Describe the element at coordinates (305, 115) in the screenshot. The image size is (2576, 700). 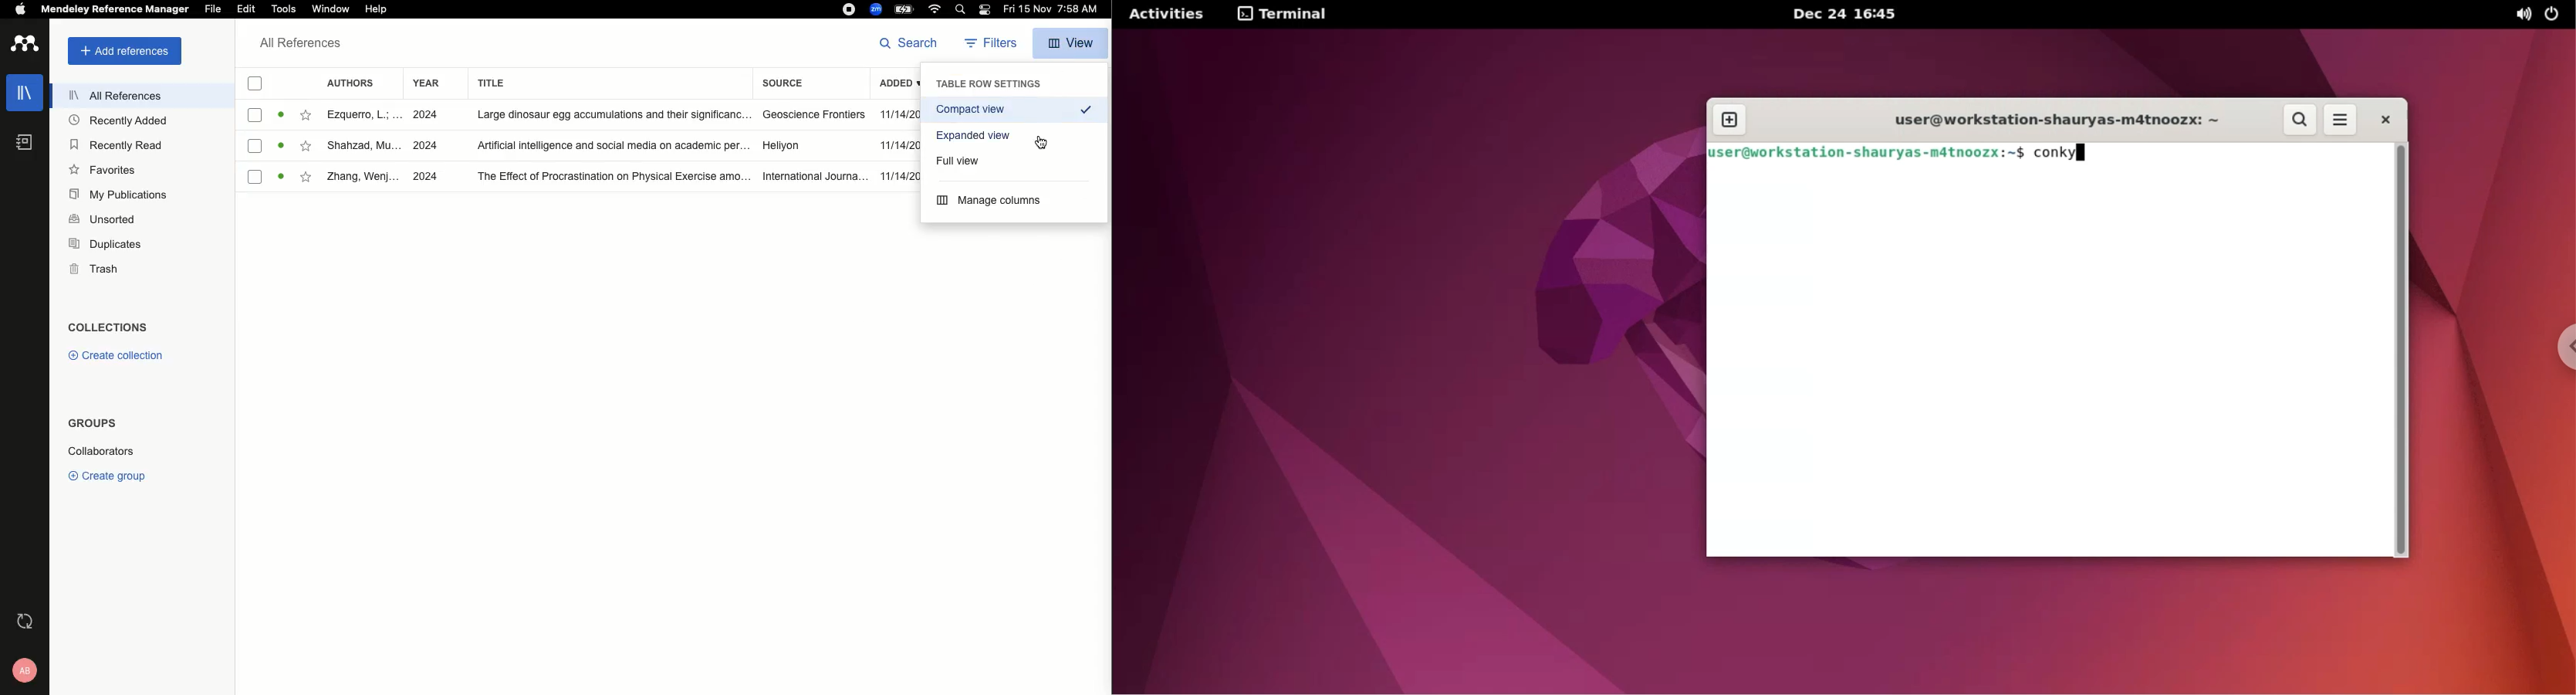
I see `Favorites` at that location.